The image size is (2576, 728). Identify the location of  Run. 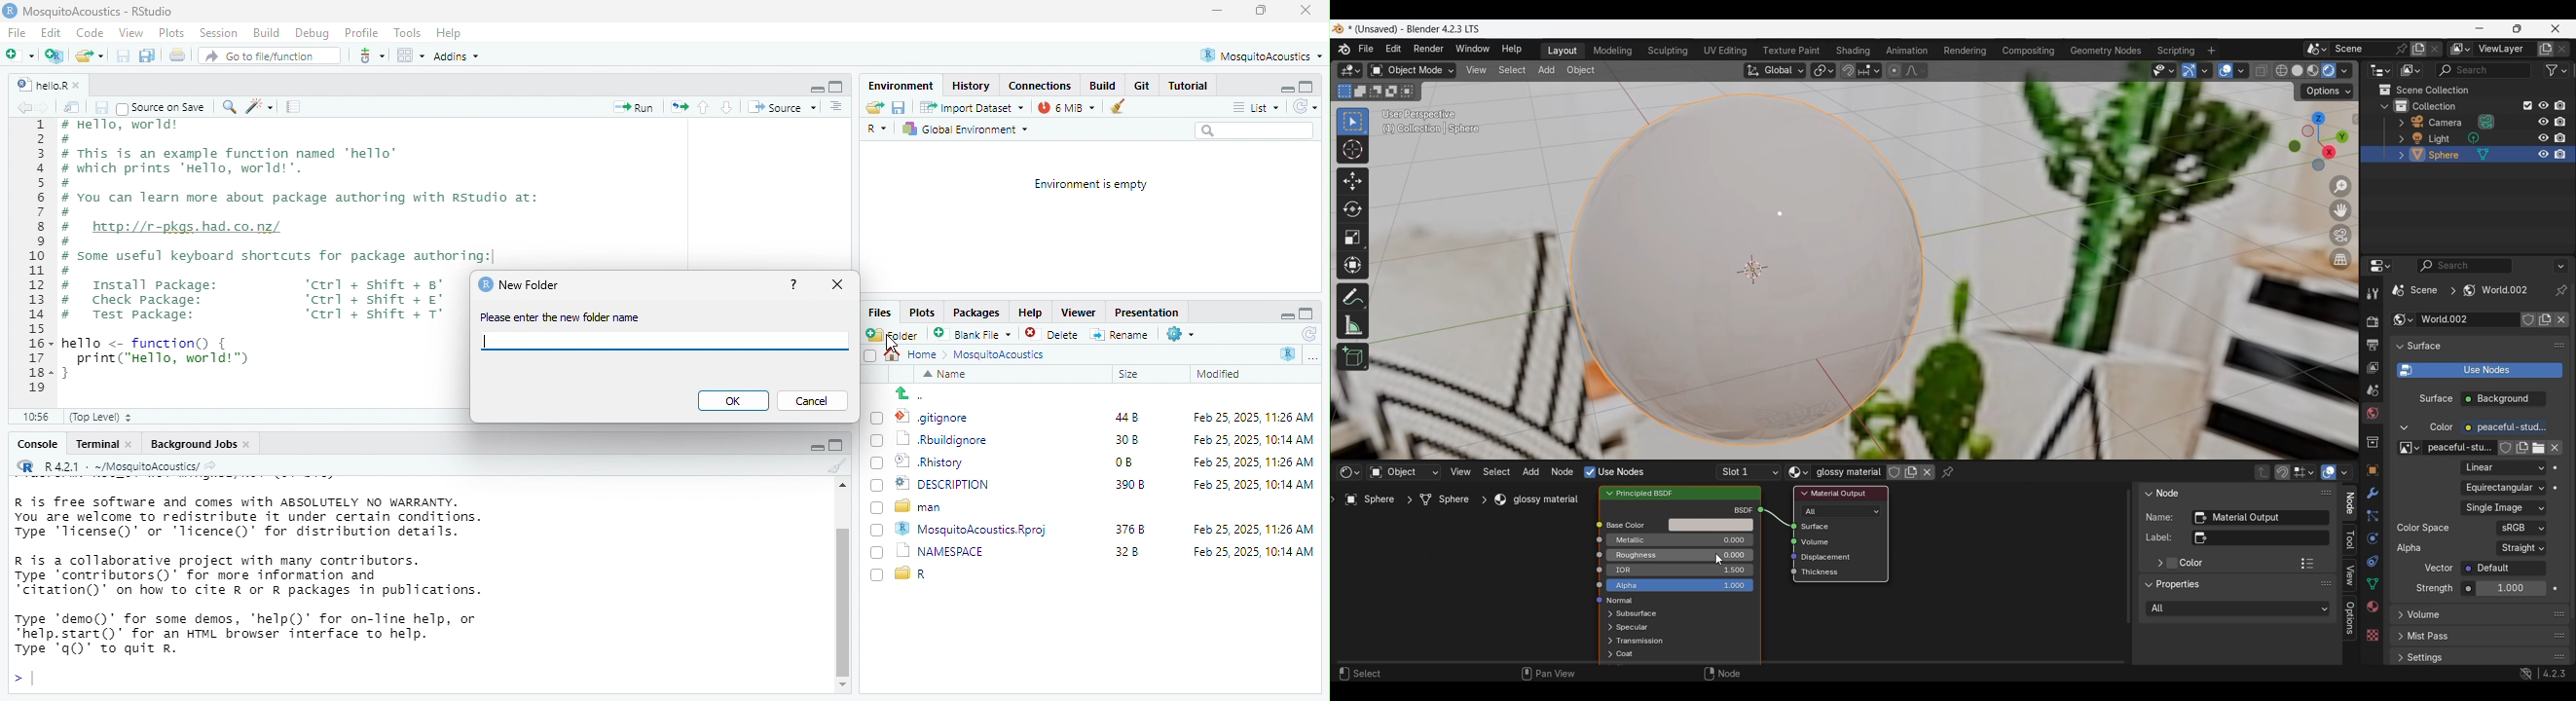
(636, 109).